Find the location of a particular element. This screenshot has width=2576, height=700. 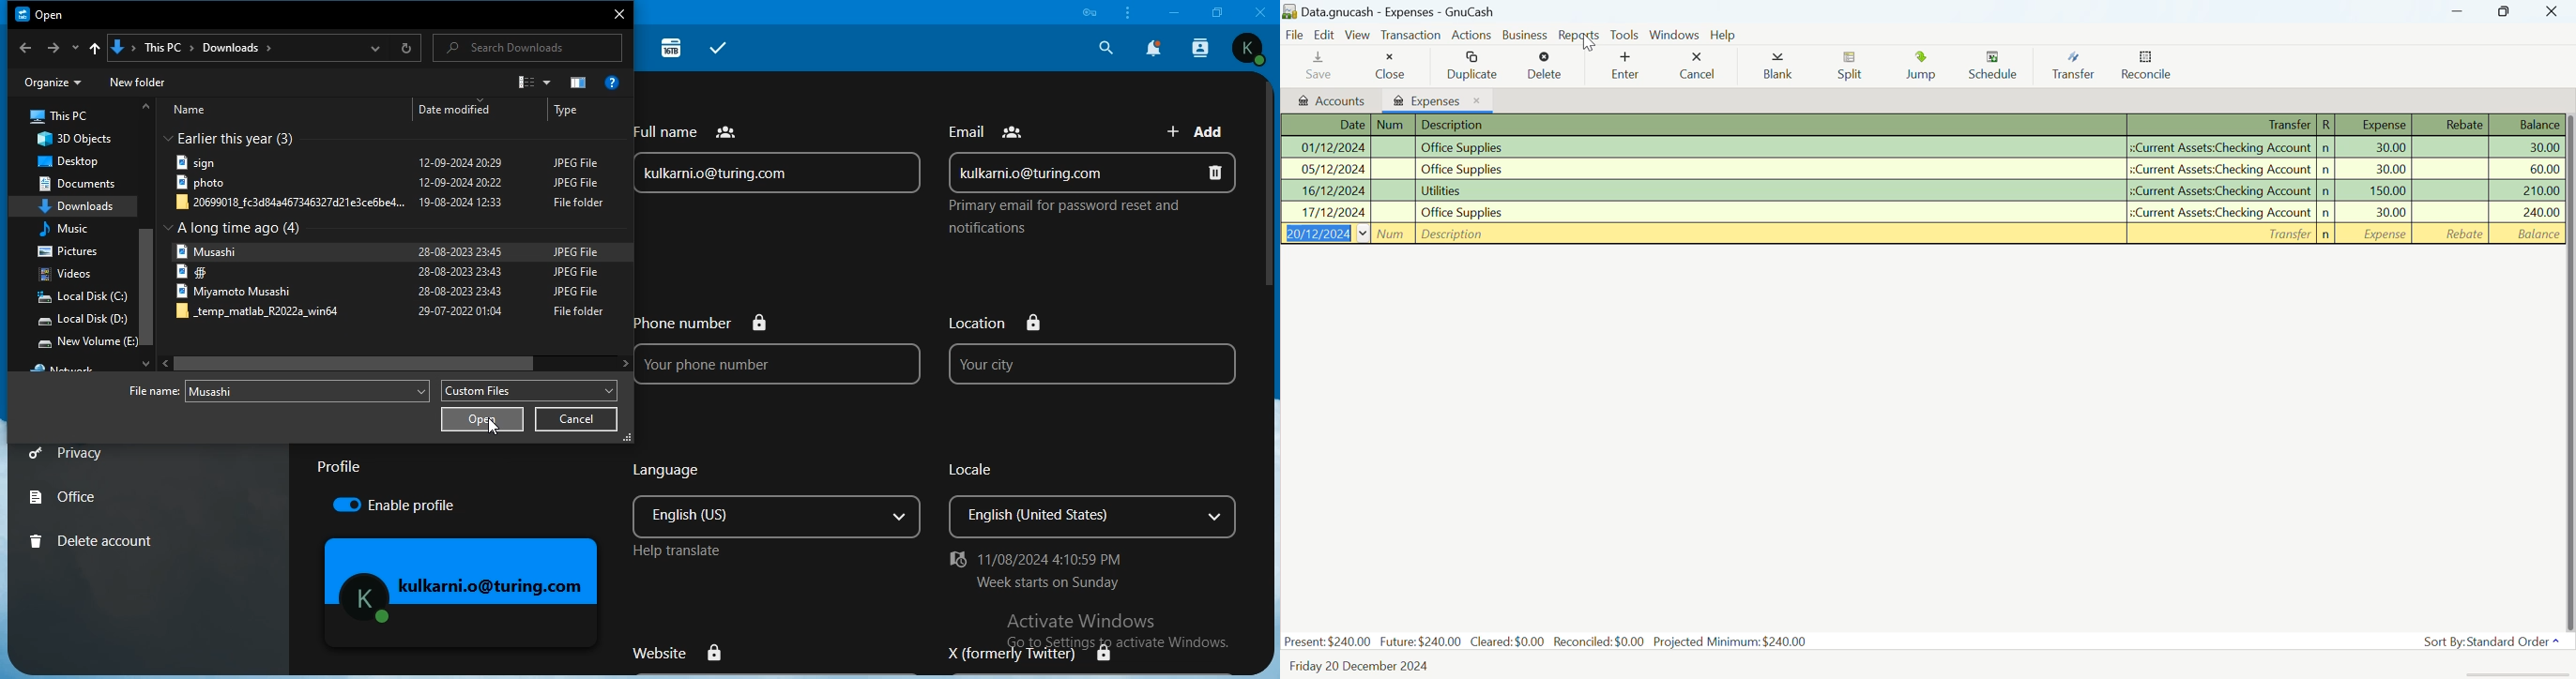

Left is located at coordinates (165, 363).